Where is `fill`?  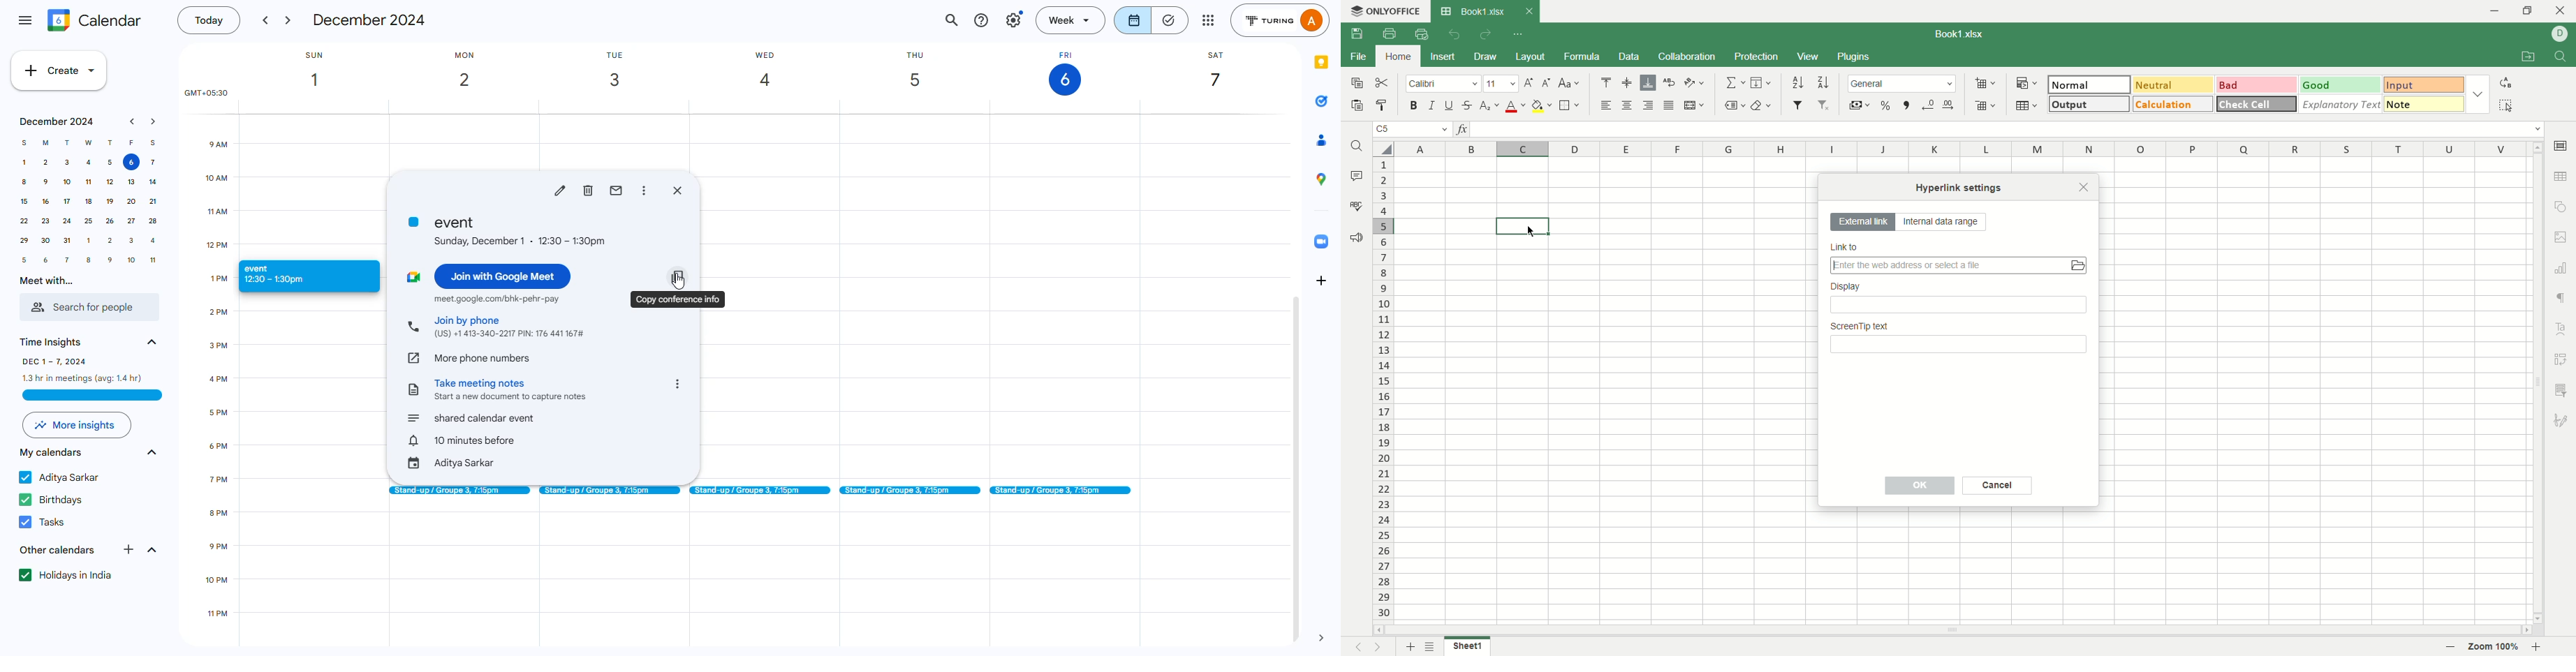
fill is located at coordinates (1761, 84).